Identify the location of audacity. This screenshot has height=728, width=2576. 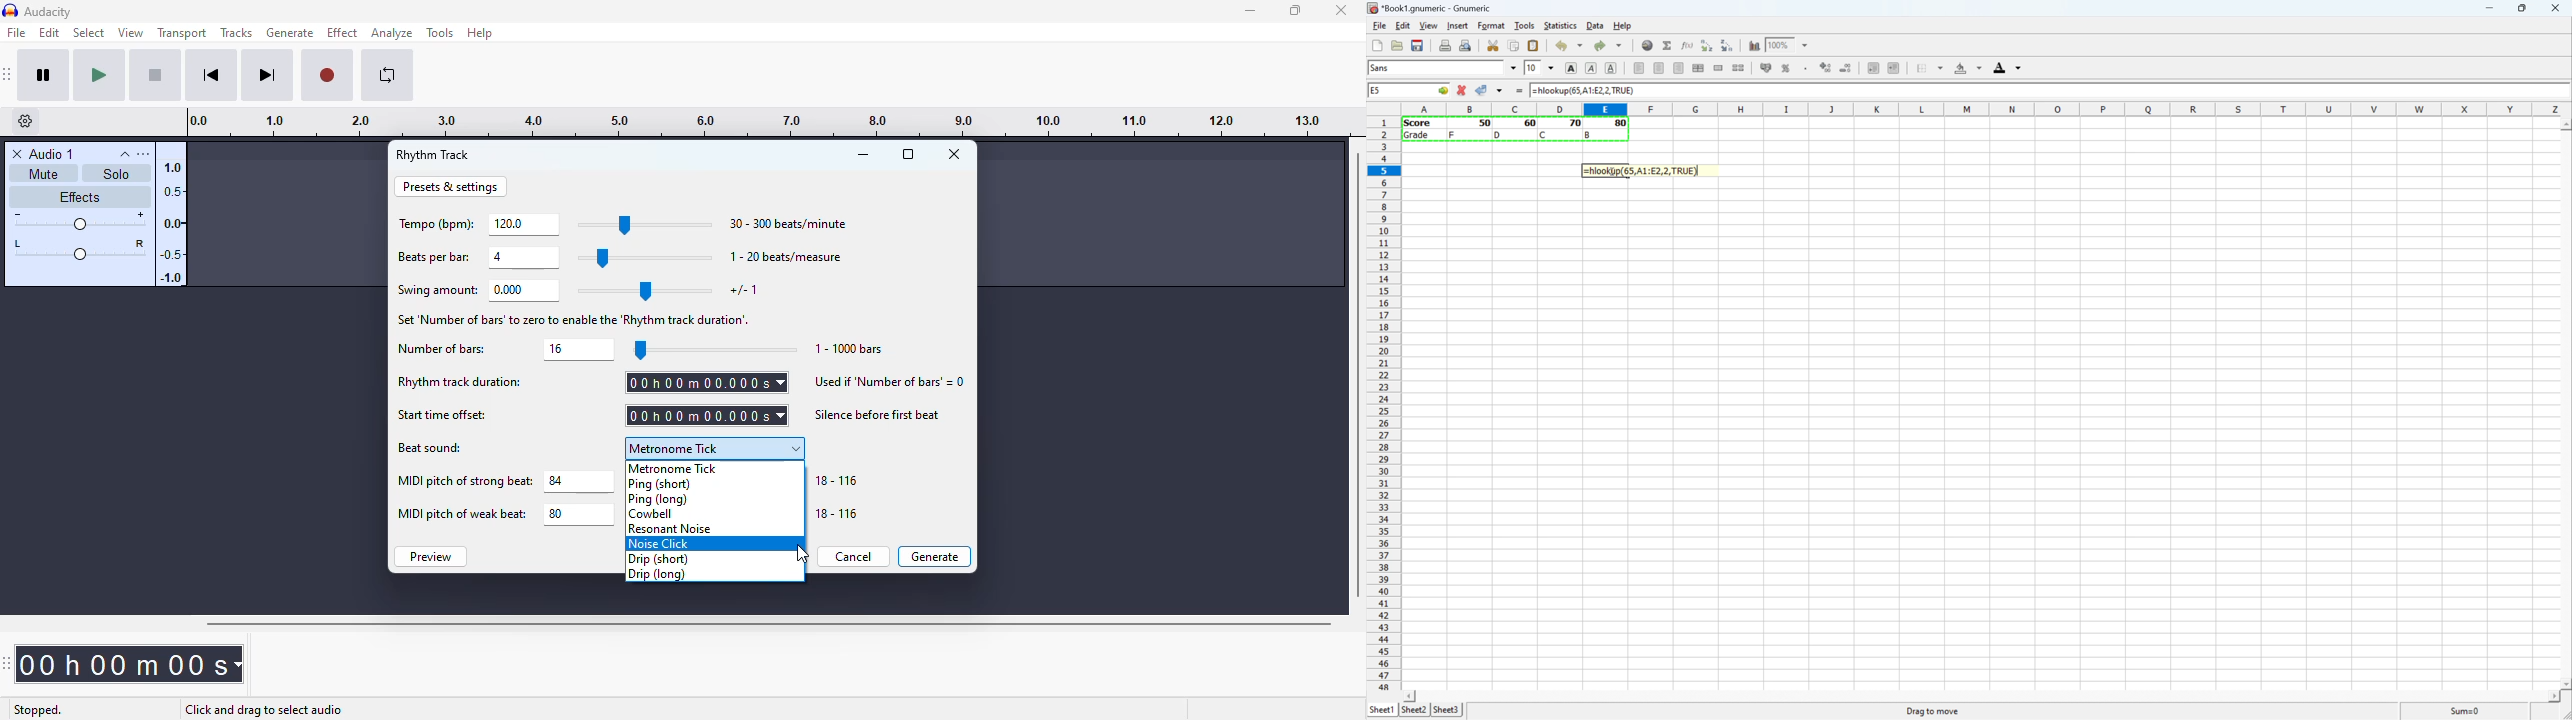
(49, 11).